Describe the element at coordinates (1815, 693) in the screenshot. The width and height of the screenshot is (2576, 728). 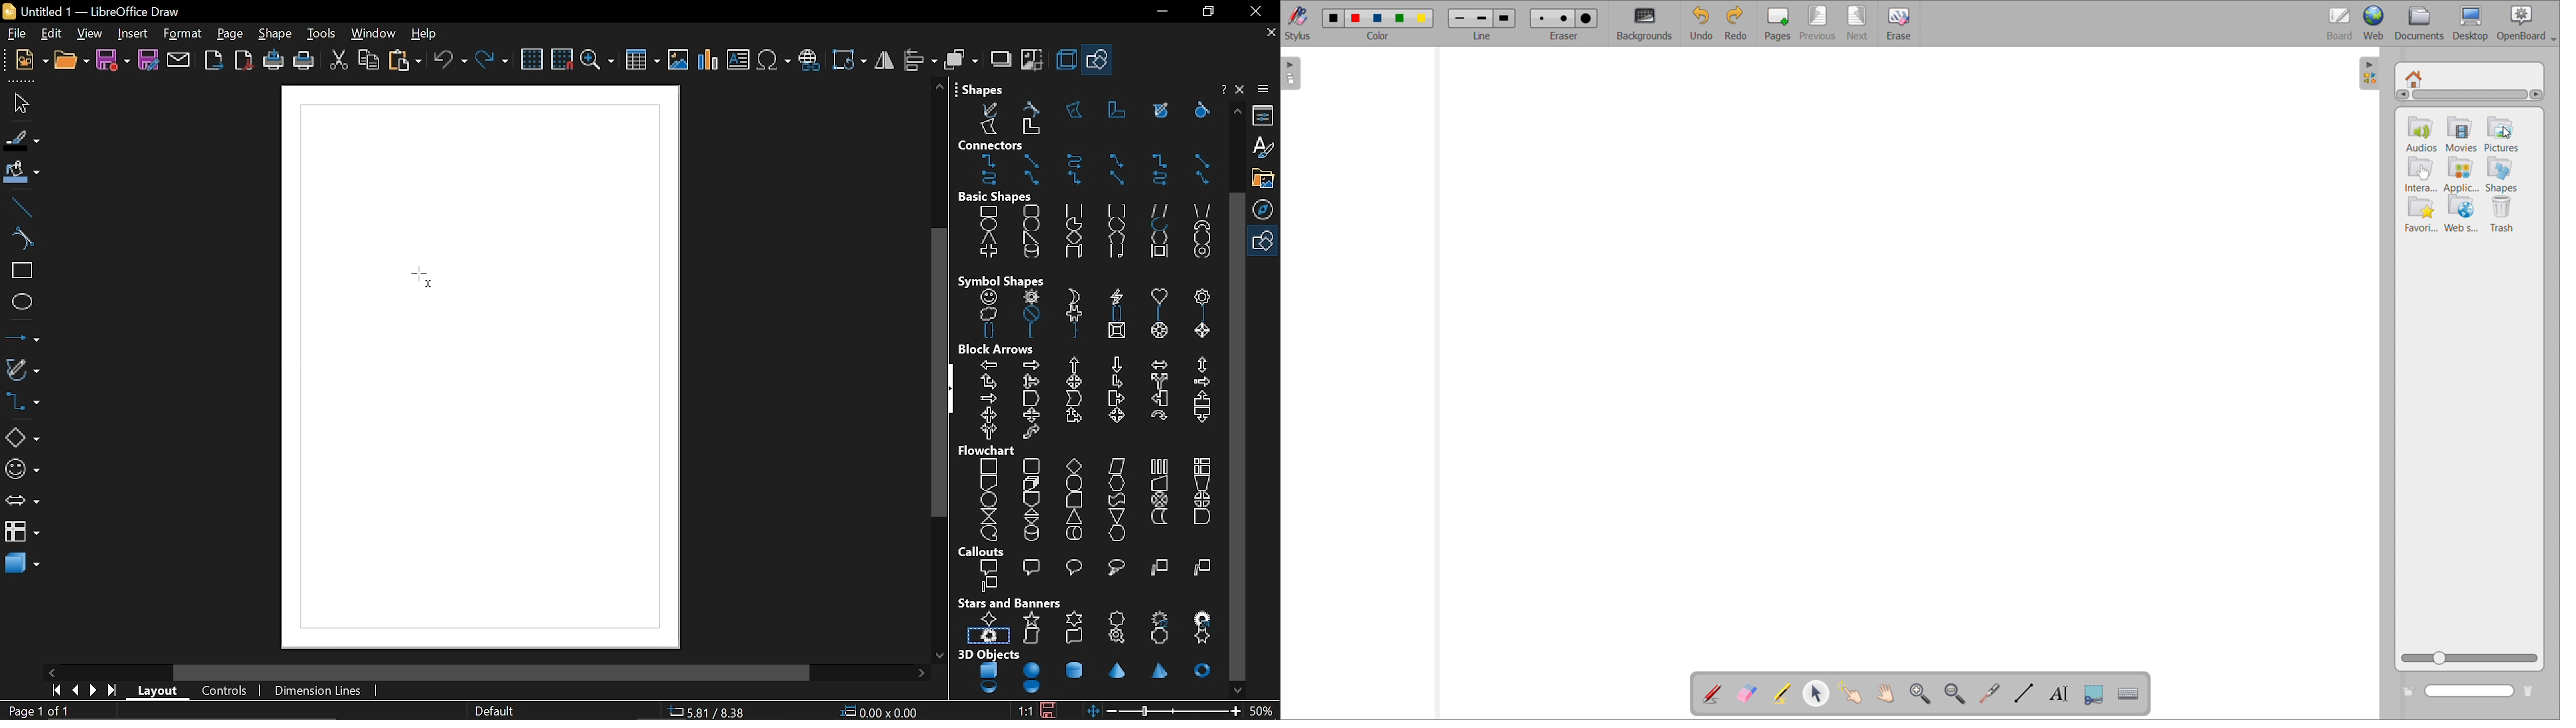
I see `select and modify object` at that location.